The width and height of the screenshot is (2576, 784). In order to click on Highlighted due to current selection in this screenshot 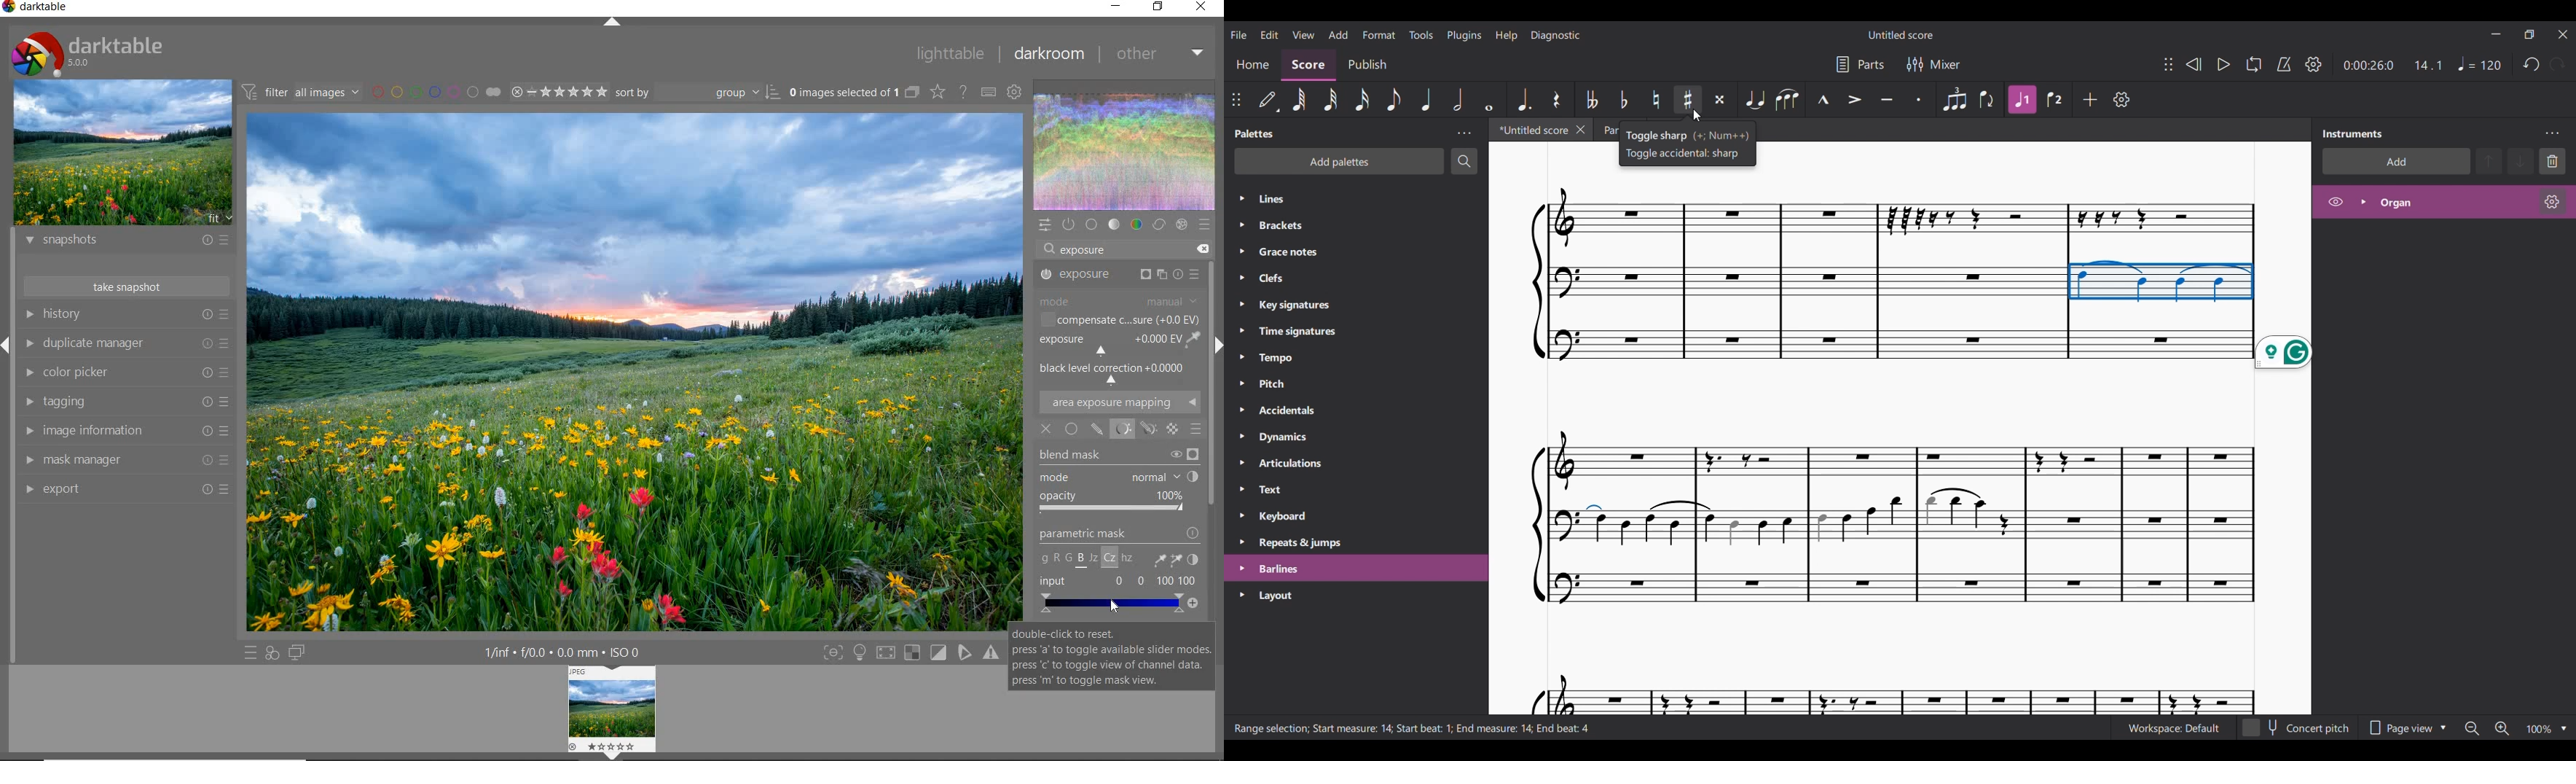, I will do `click(2022, 99)`.